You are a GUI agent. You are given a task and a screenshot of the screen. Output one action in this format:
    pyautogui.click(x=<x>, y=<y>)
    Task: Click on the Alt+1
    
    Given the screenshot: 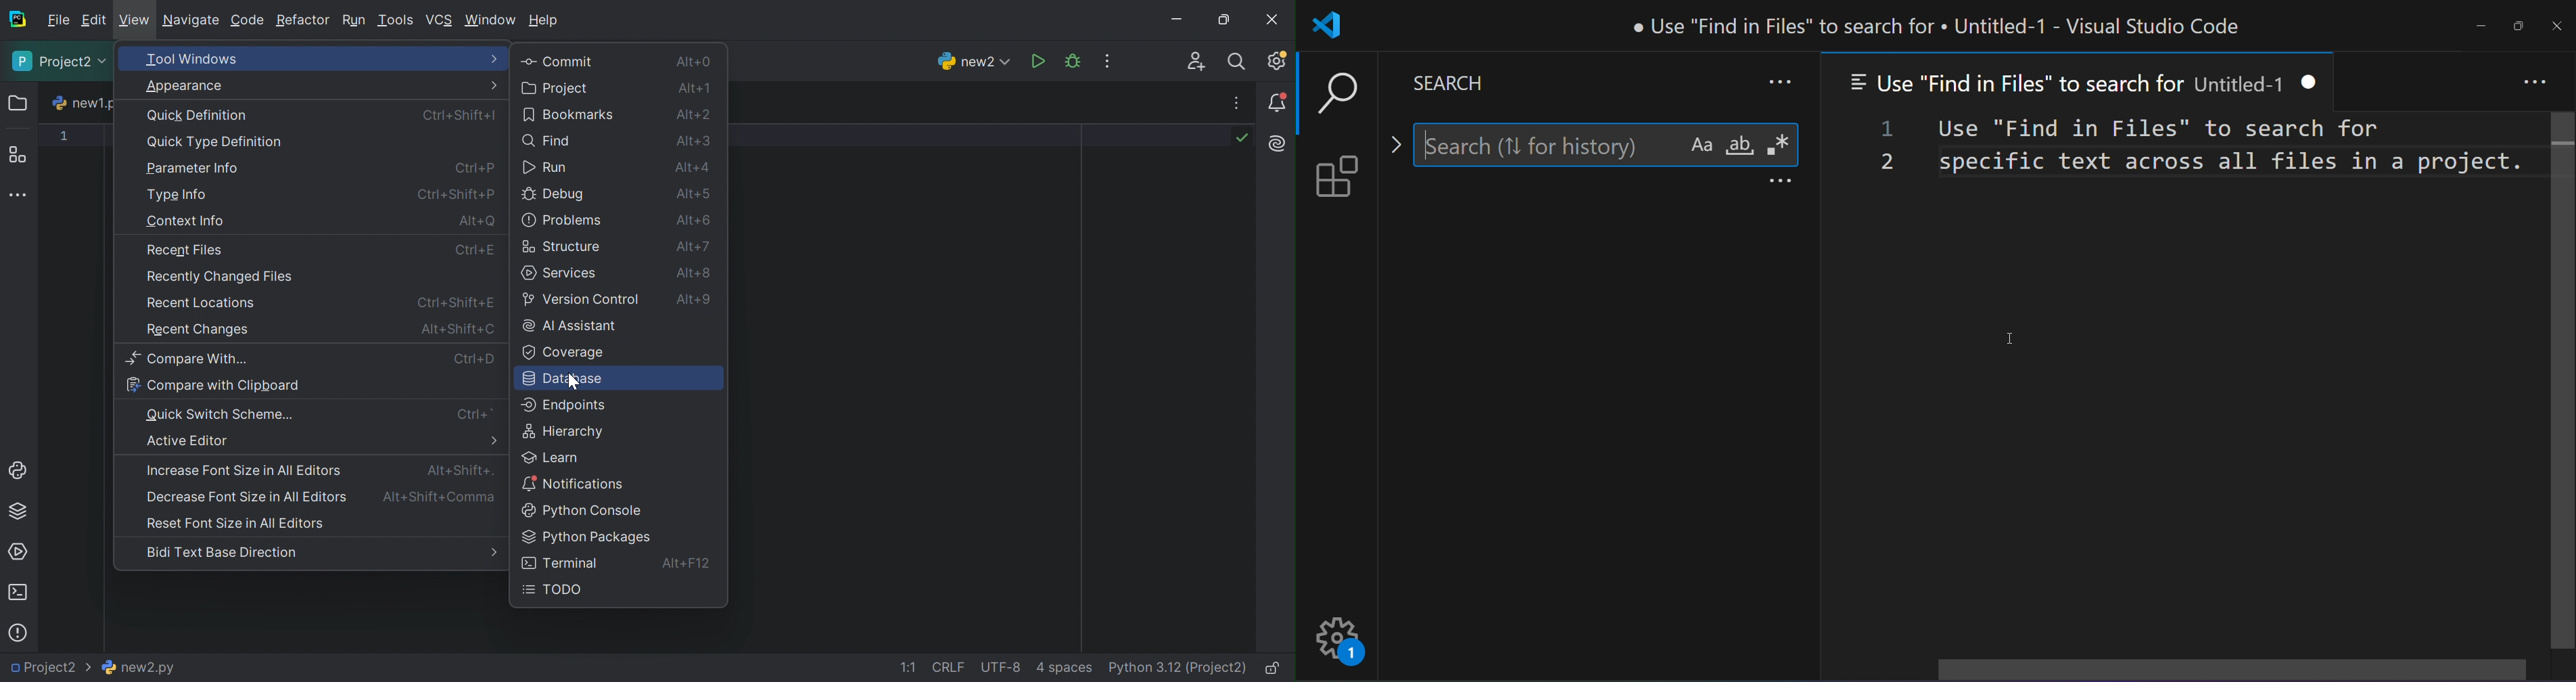 What is the action you would take?
    pyautogui.click(x=692, y=88)
    